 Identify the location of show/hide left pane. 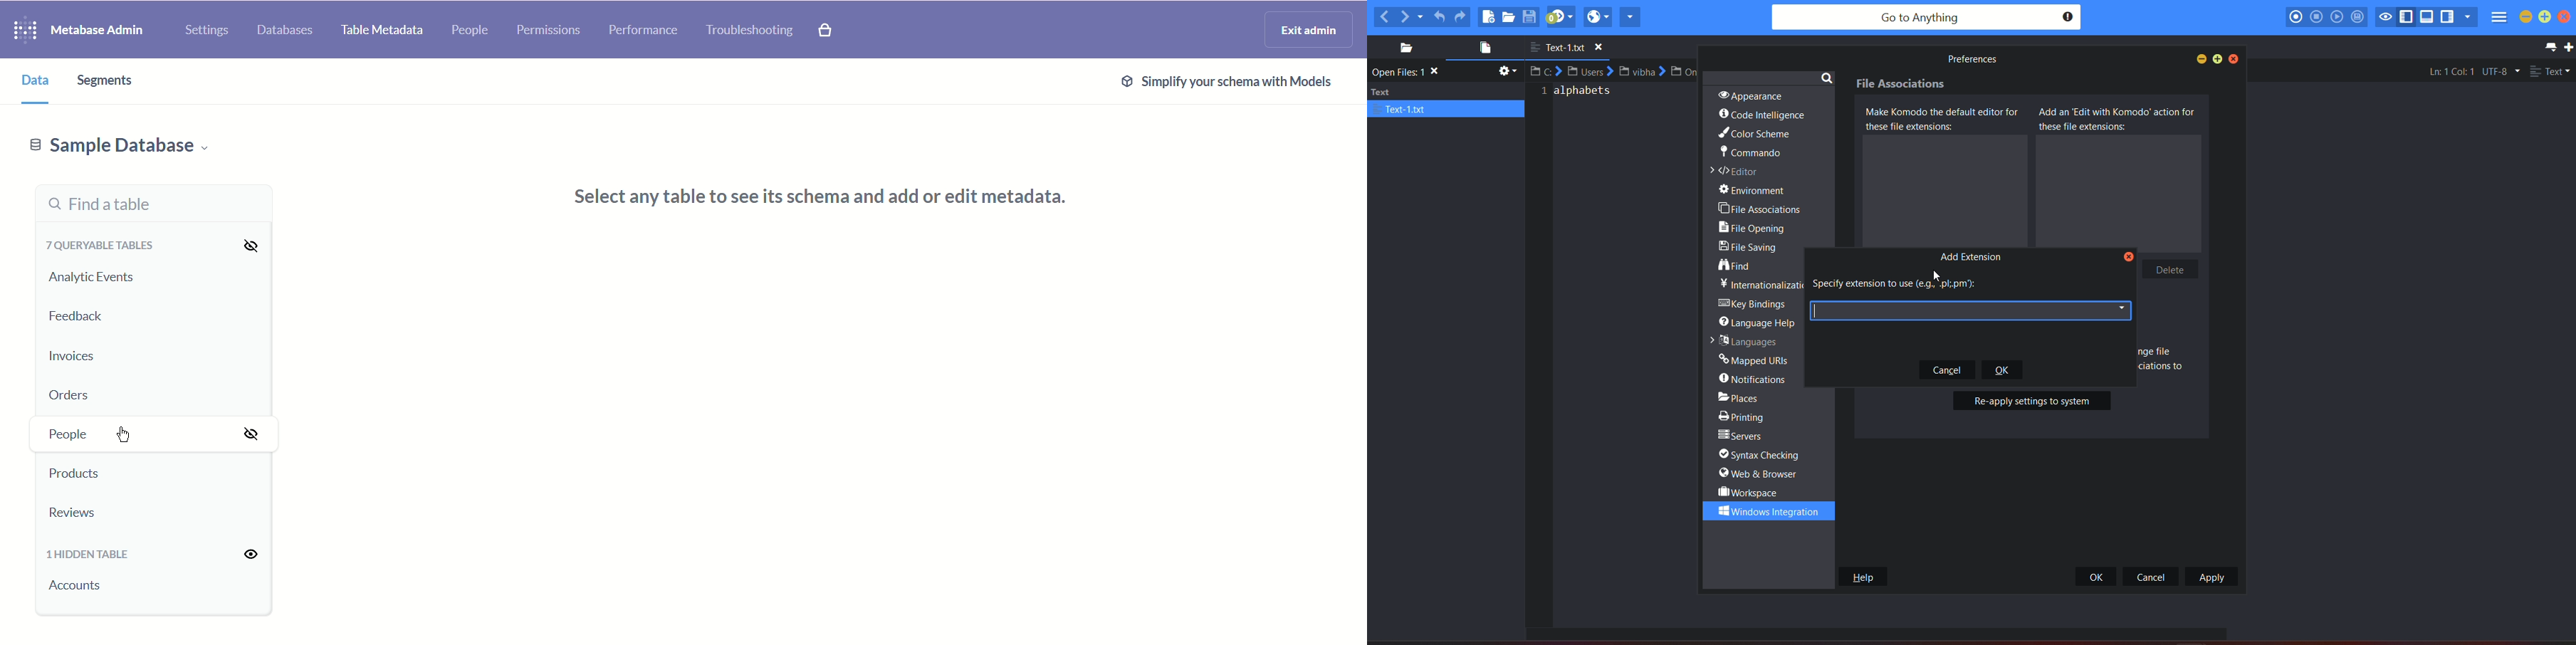
(2409, 15).